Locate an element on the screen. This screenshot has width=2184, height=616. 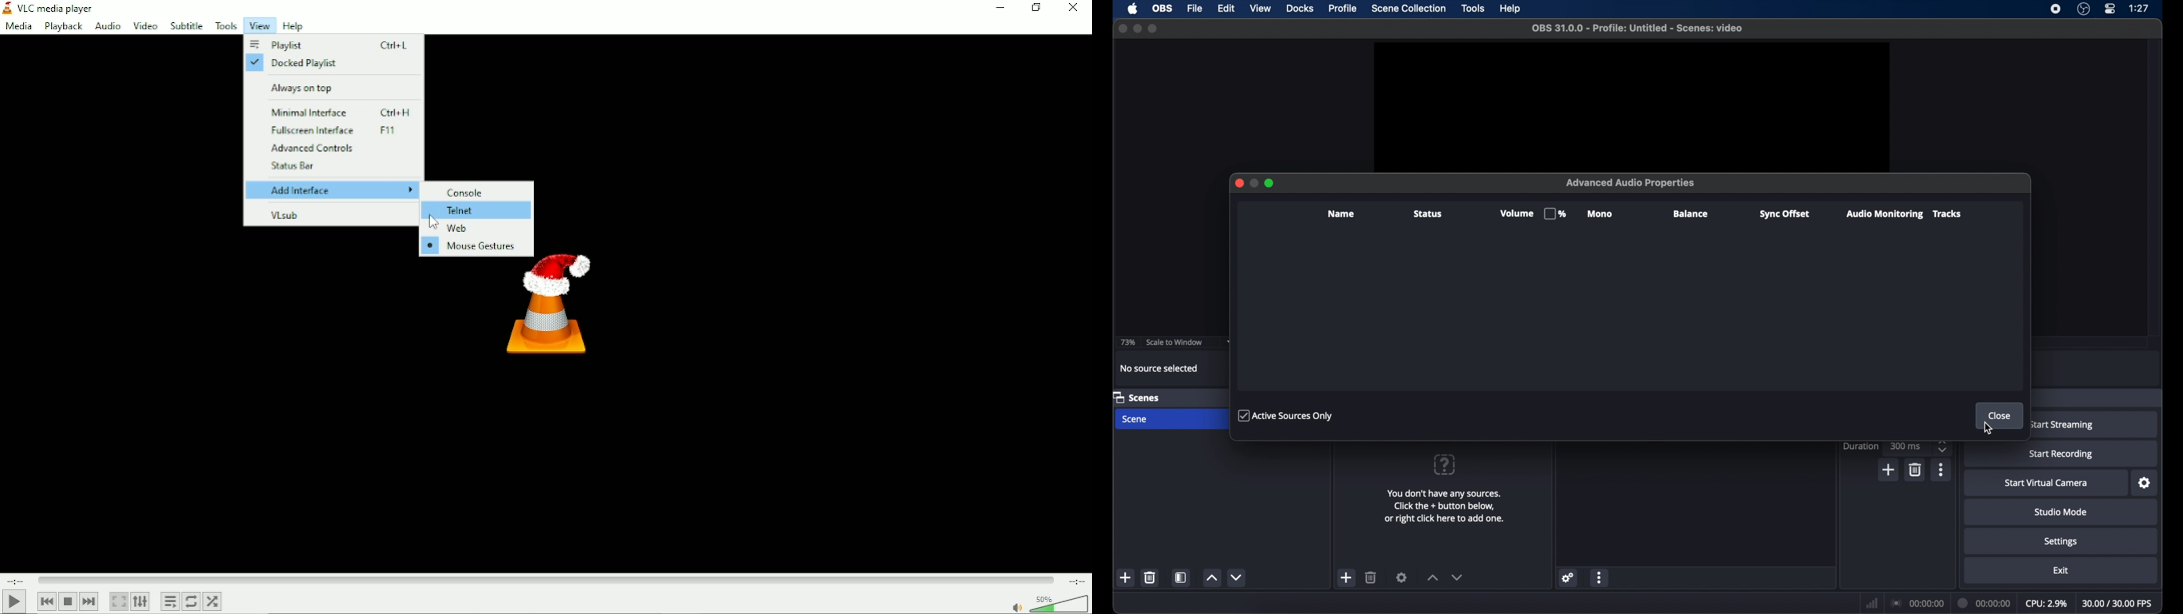
Logo is located at coordinates (549, 311).